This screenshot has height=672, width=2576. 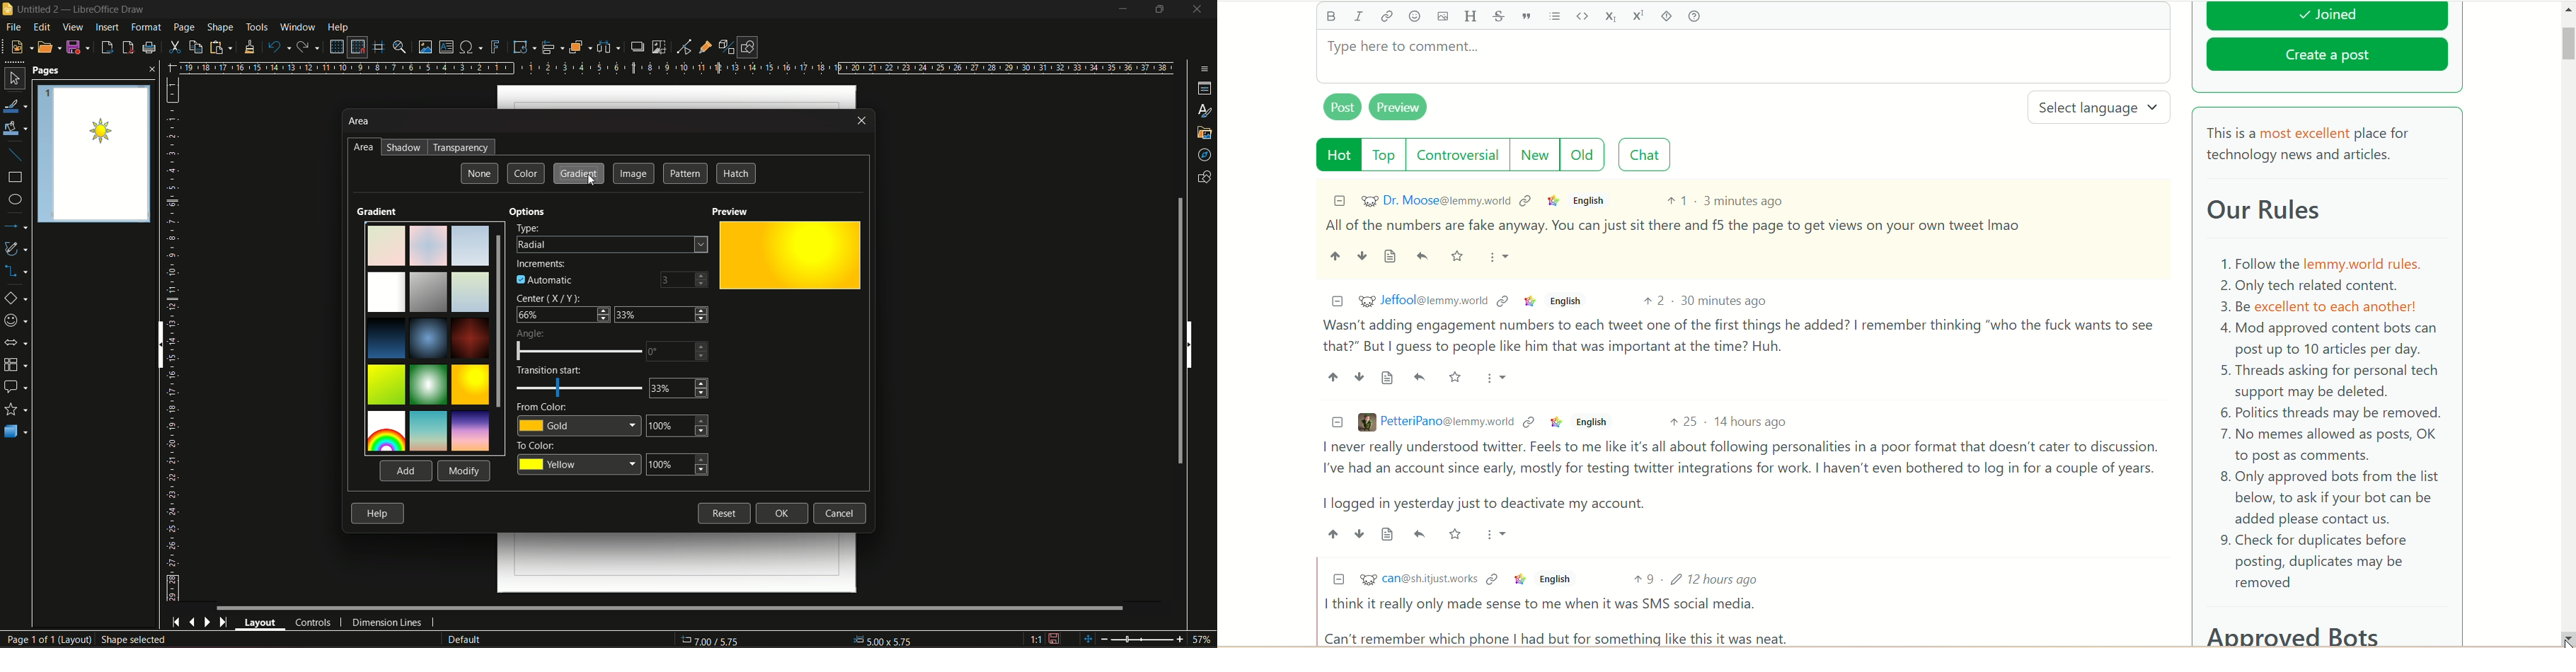 What do you see at coordinates (379, 514) in the screenshot?
I see `Help` at bounding box center [379, 514].